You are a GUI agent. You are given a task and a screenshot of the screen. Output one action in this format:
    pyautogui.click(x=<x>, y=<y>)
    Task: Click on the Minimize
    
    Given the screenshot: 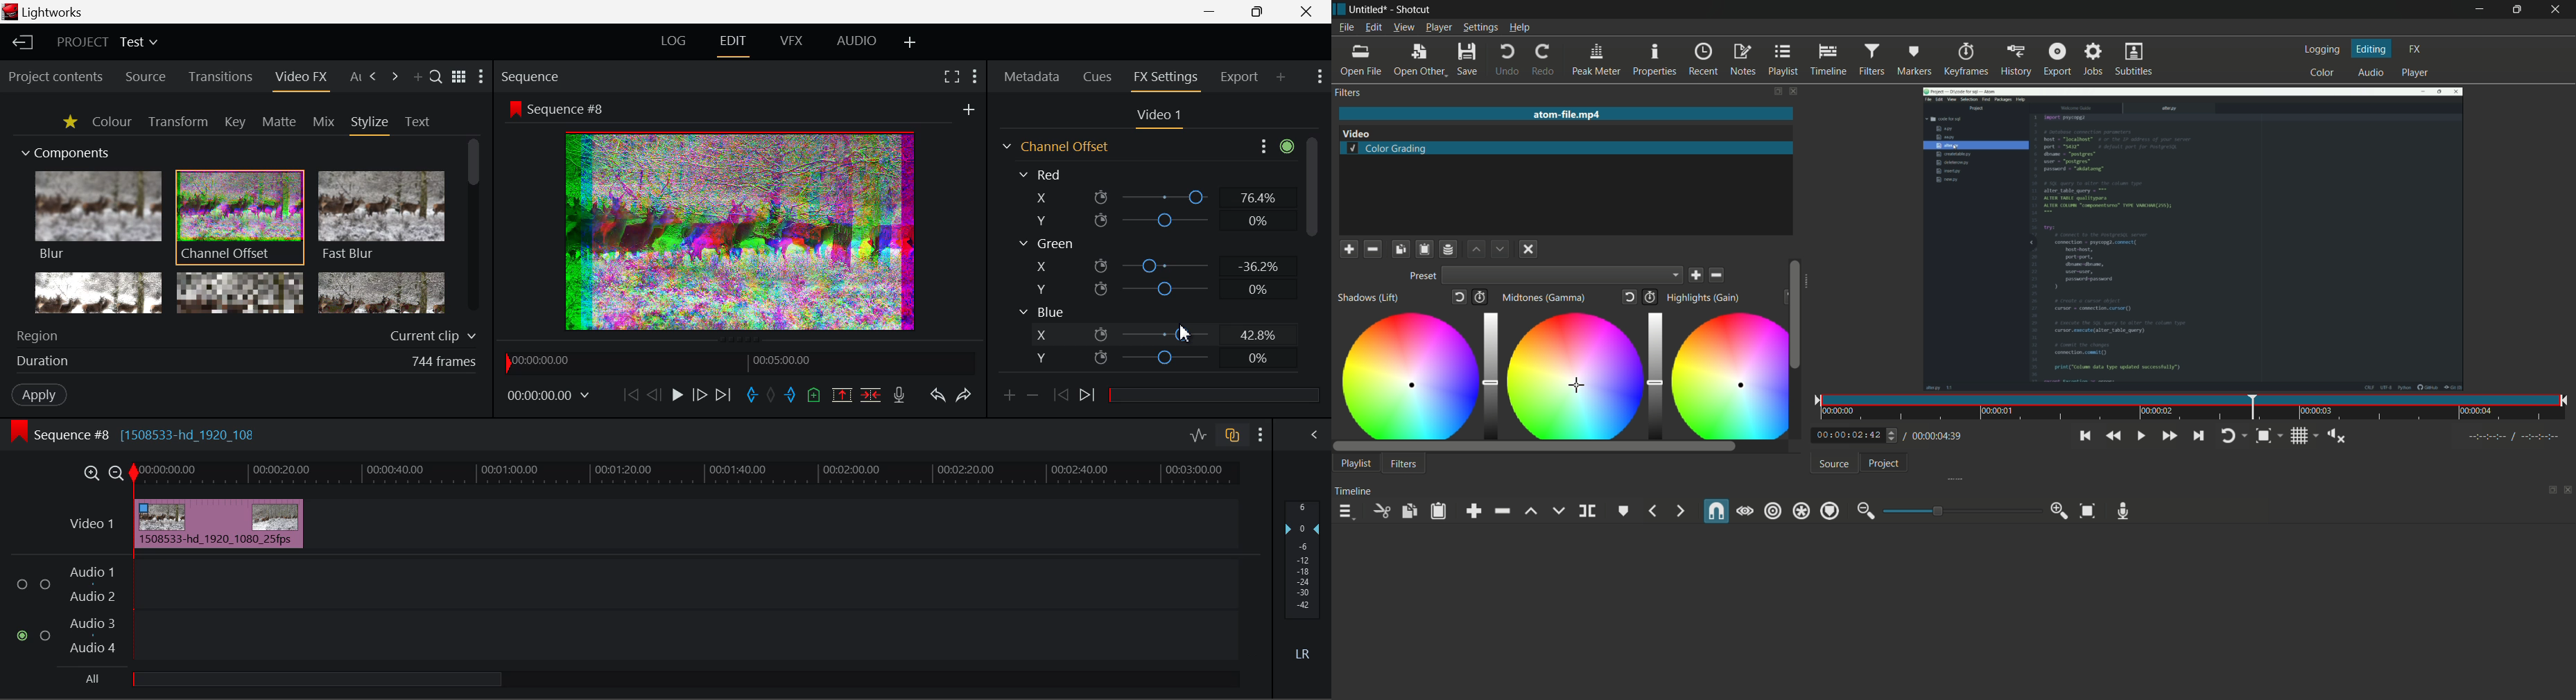 What is the action you would take?
    pyautogui.click(x=1260, y=12)
    